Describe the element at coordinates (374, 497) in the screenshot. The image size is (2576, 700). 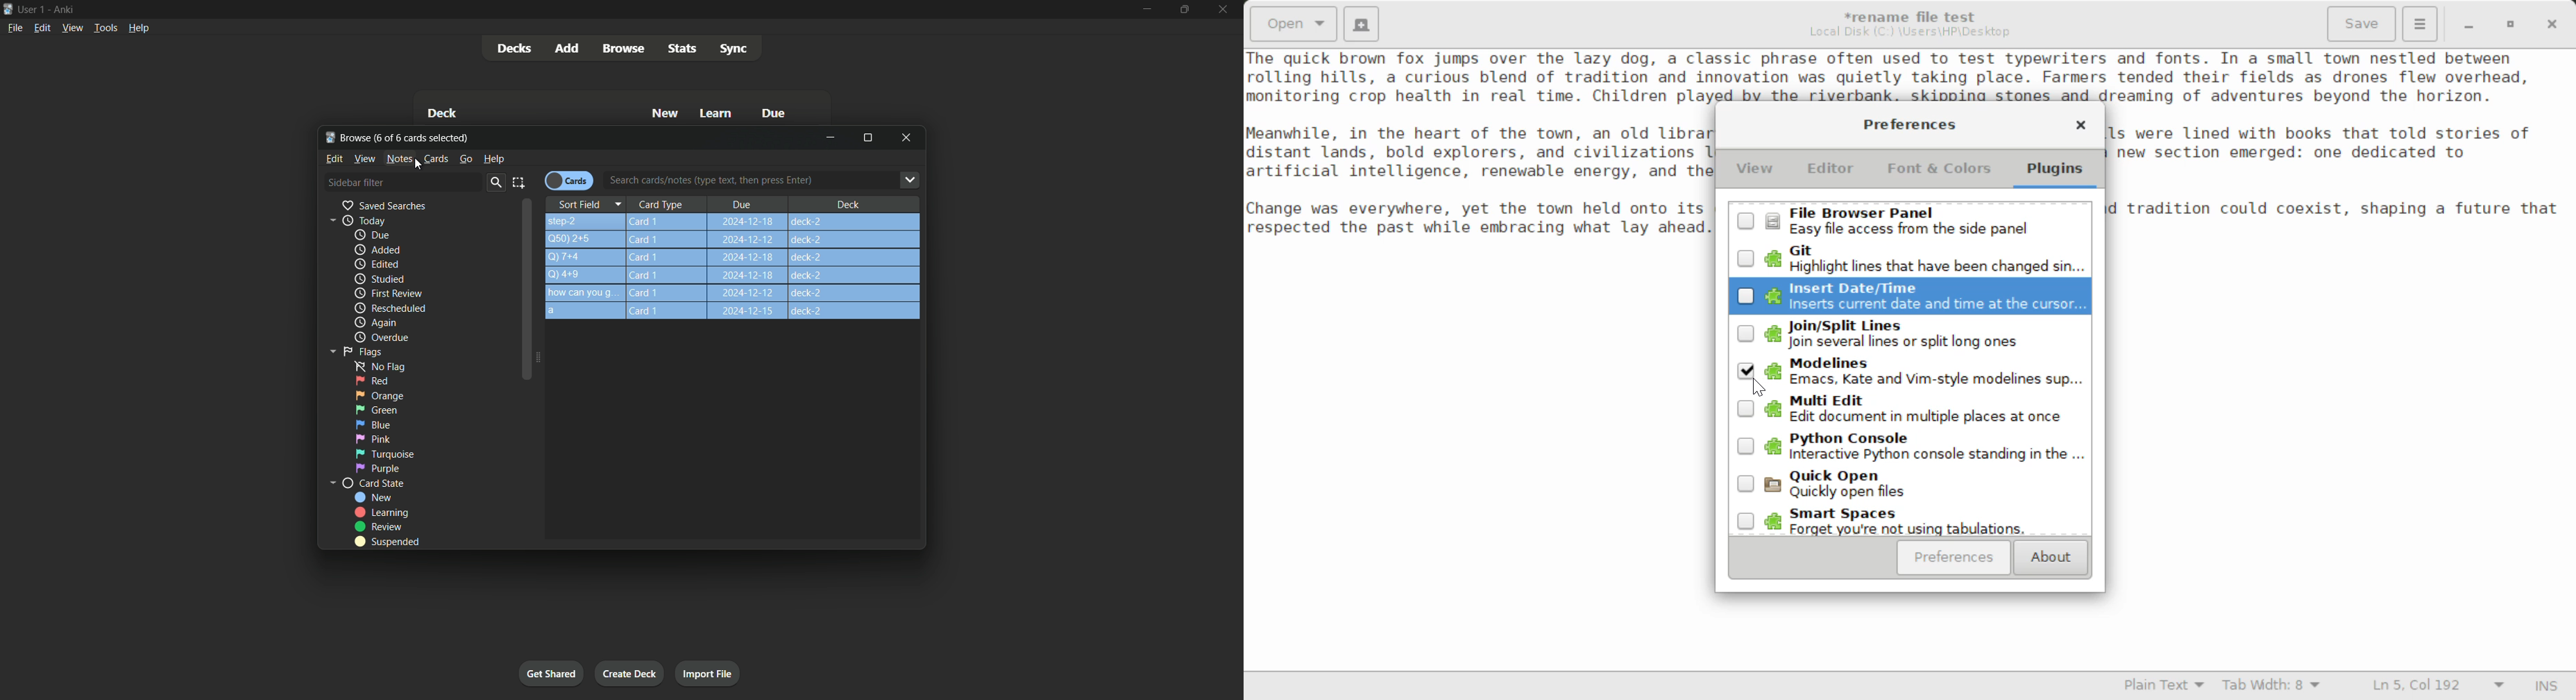
I see `new` at that location.